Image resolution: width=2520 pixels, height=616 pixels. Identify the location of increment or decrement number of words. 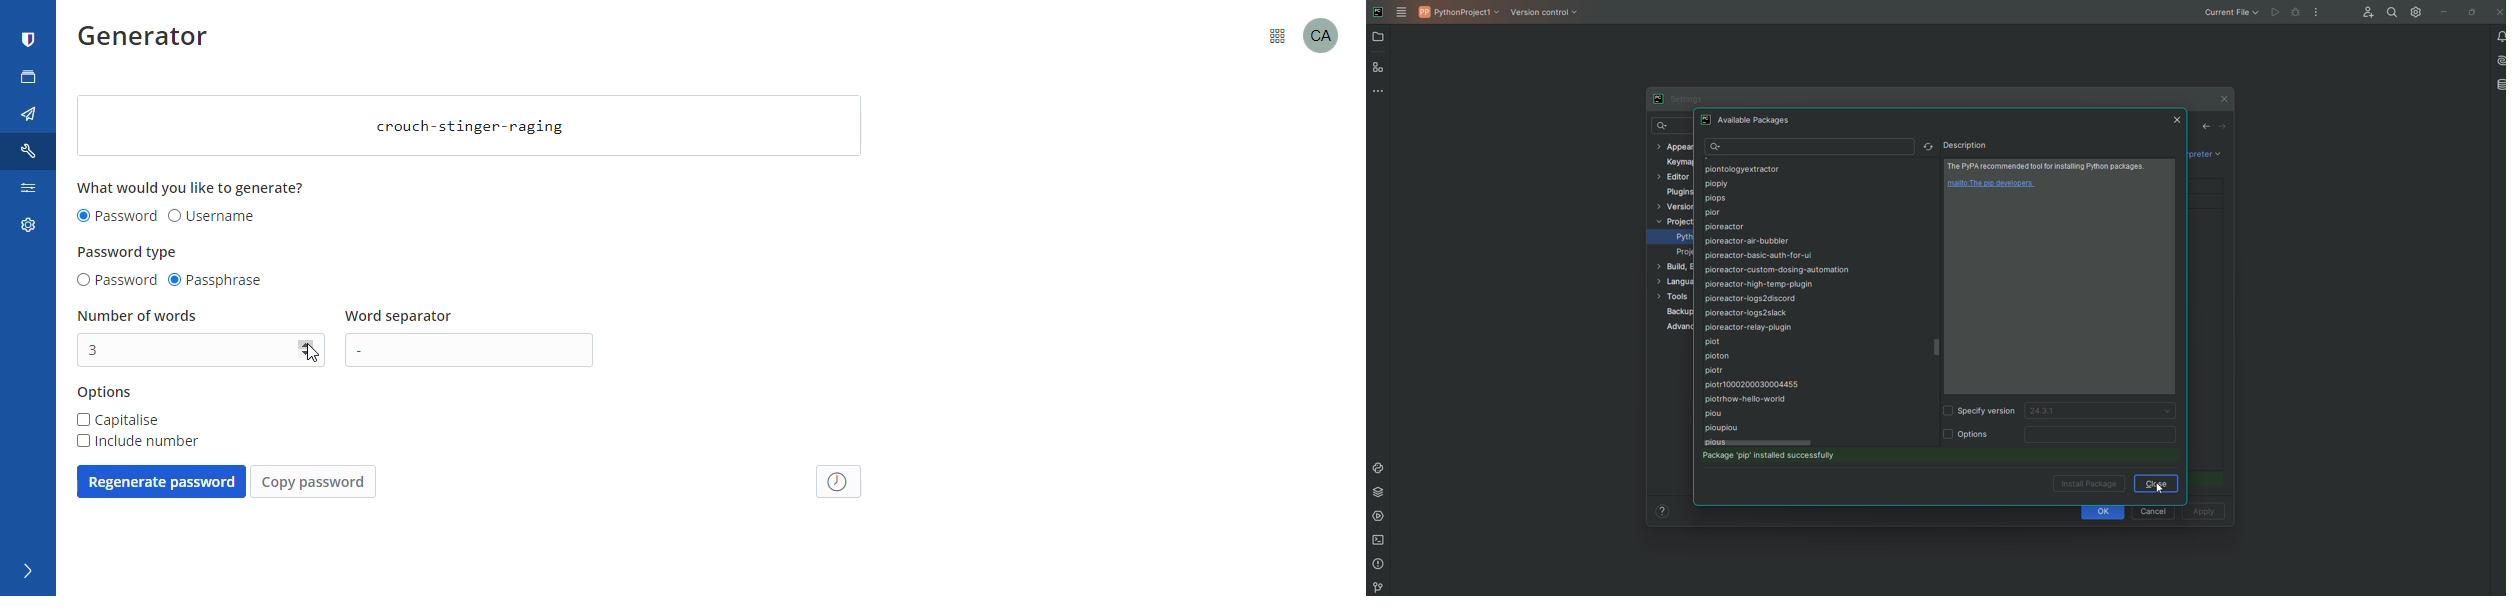
(309, 350).